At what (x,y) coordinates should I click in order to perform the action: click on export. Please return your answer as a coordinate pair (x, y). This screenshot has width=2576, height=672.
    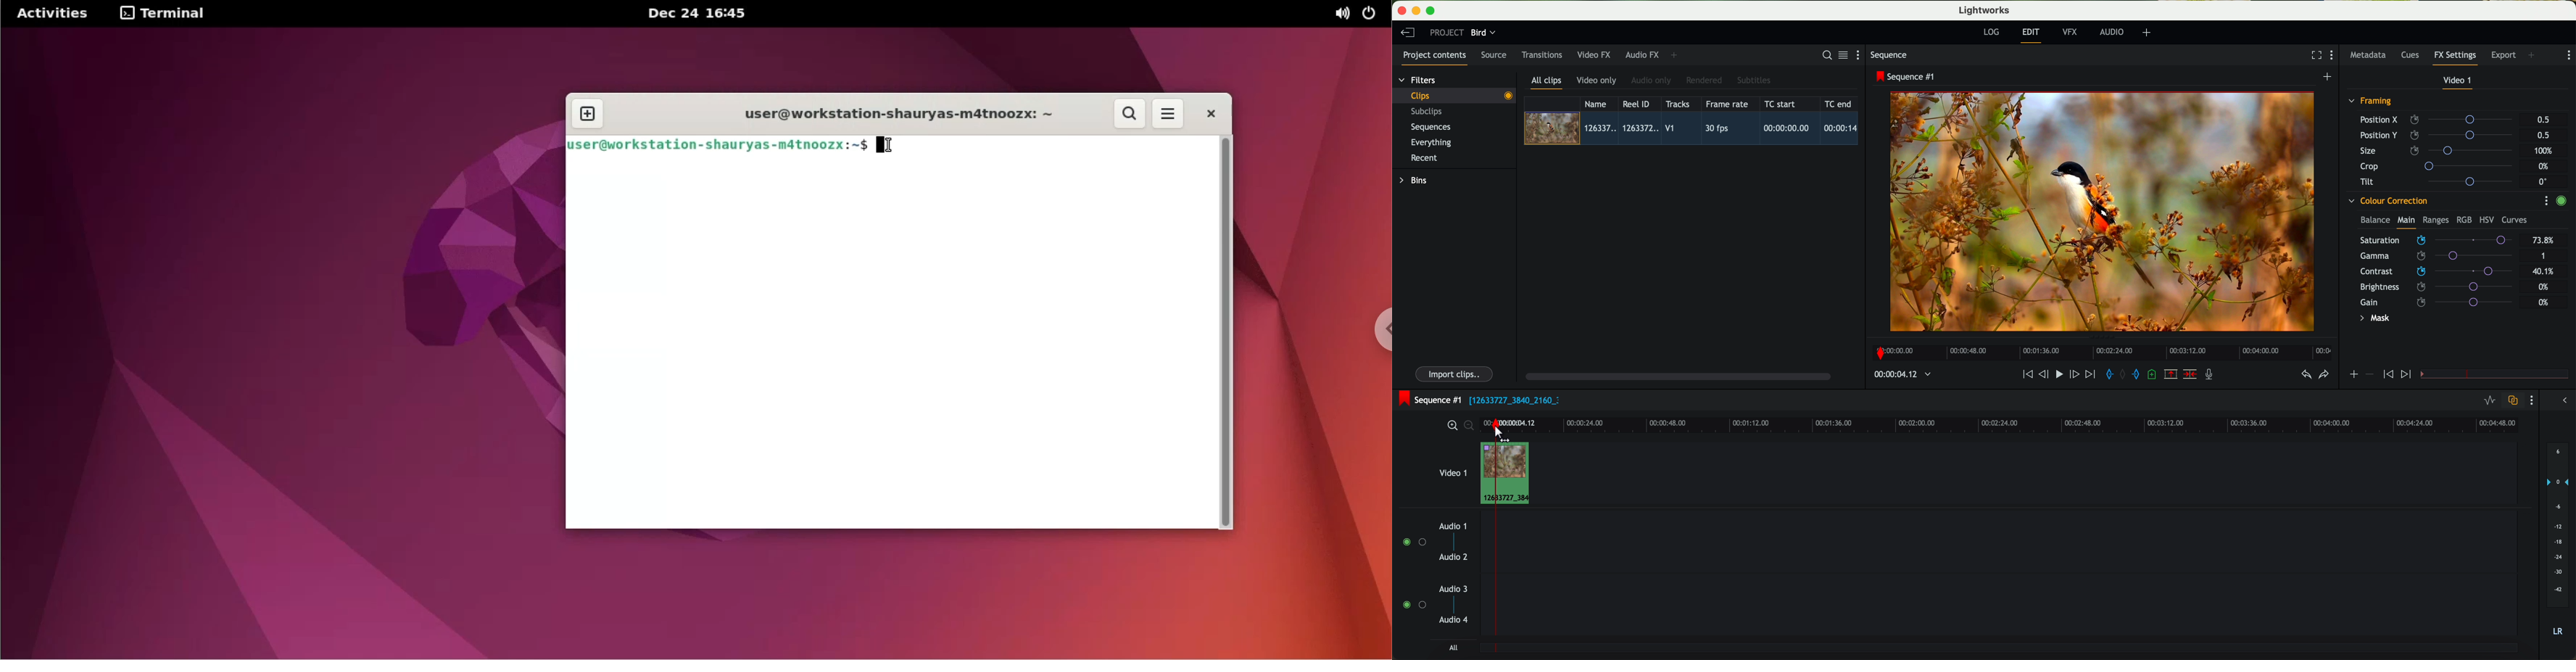
    Looking at the image, I should click on (2504, 56).